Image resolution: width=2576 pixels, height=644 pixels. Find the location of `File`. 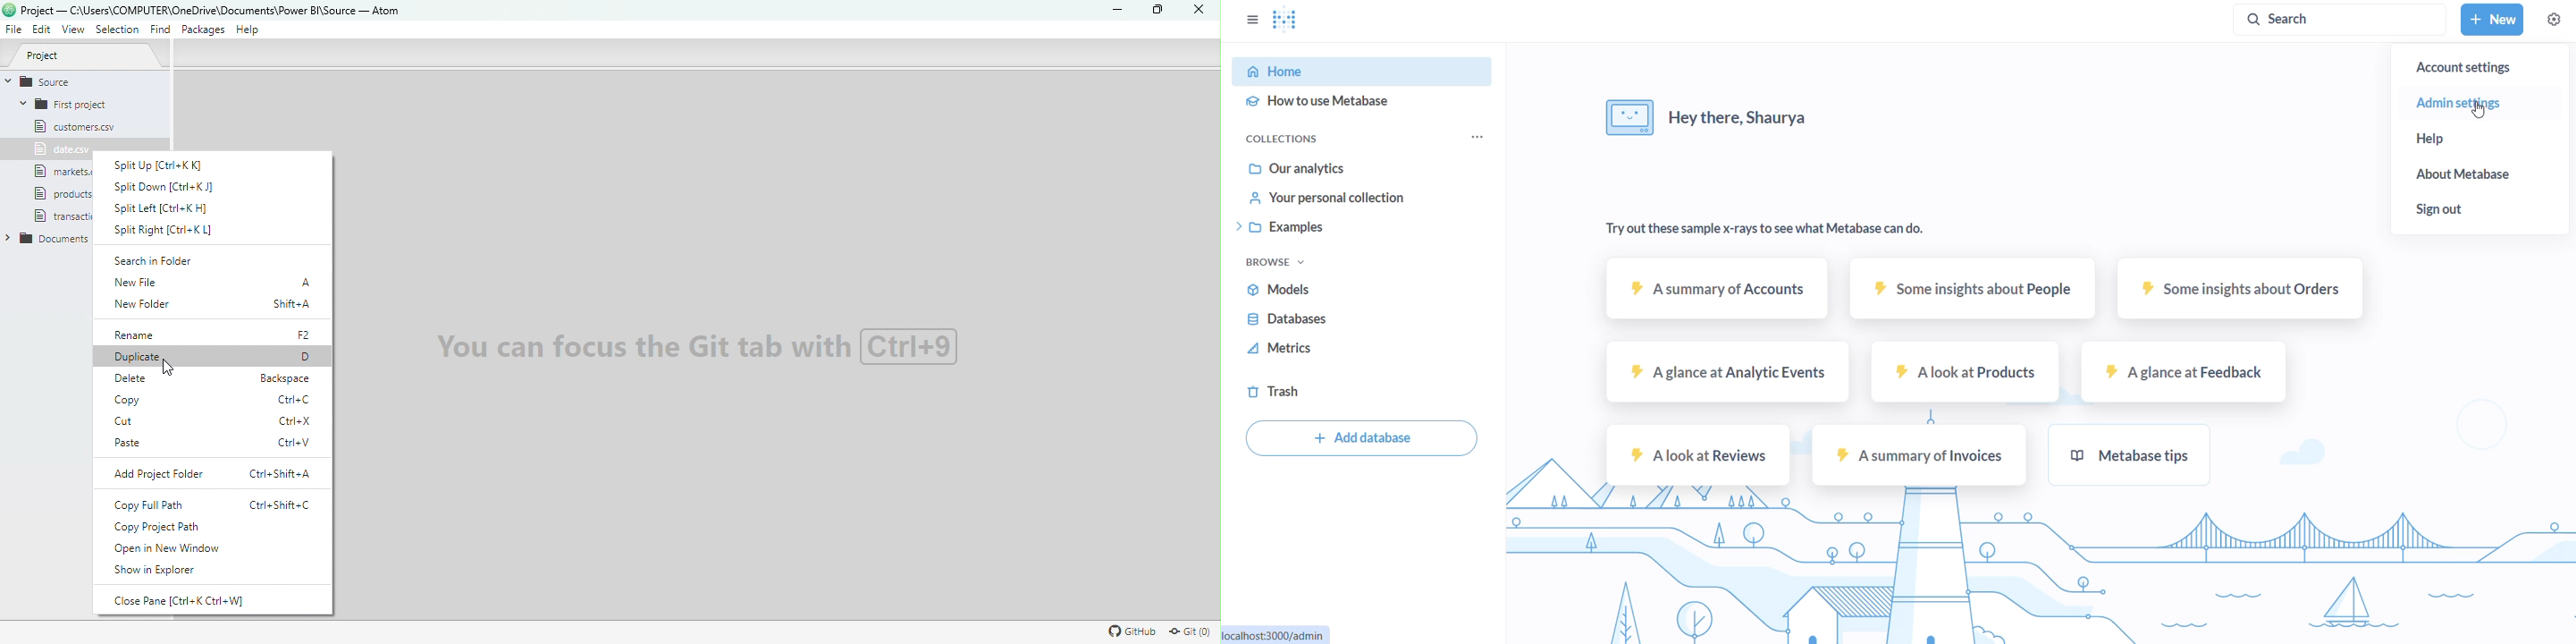

File is located at coordinates (59, 149).